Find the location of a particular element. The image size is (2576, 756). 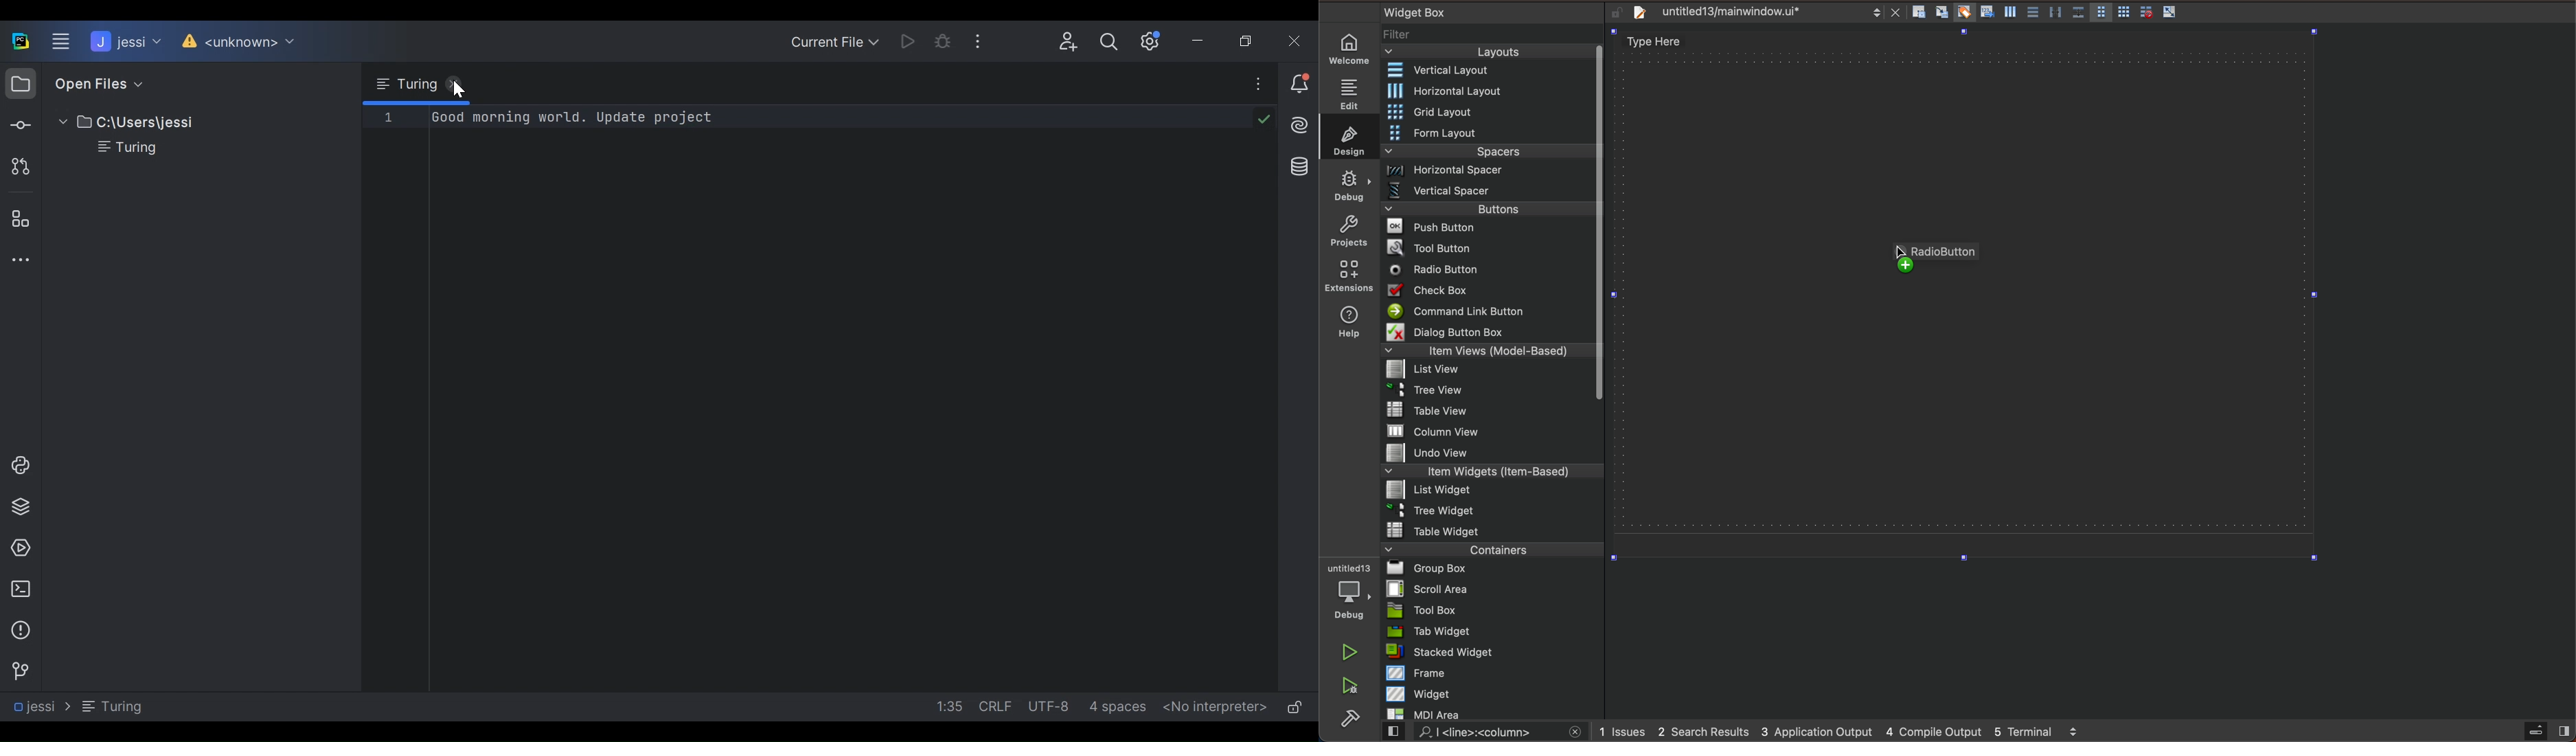

Restore is located at coordinates (1250, 41).